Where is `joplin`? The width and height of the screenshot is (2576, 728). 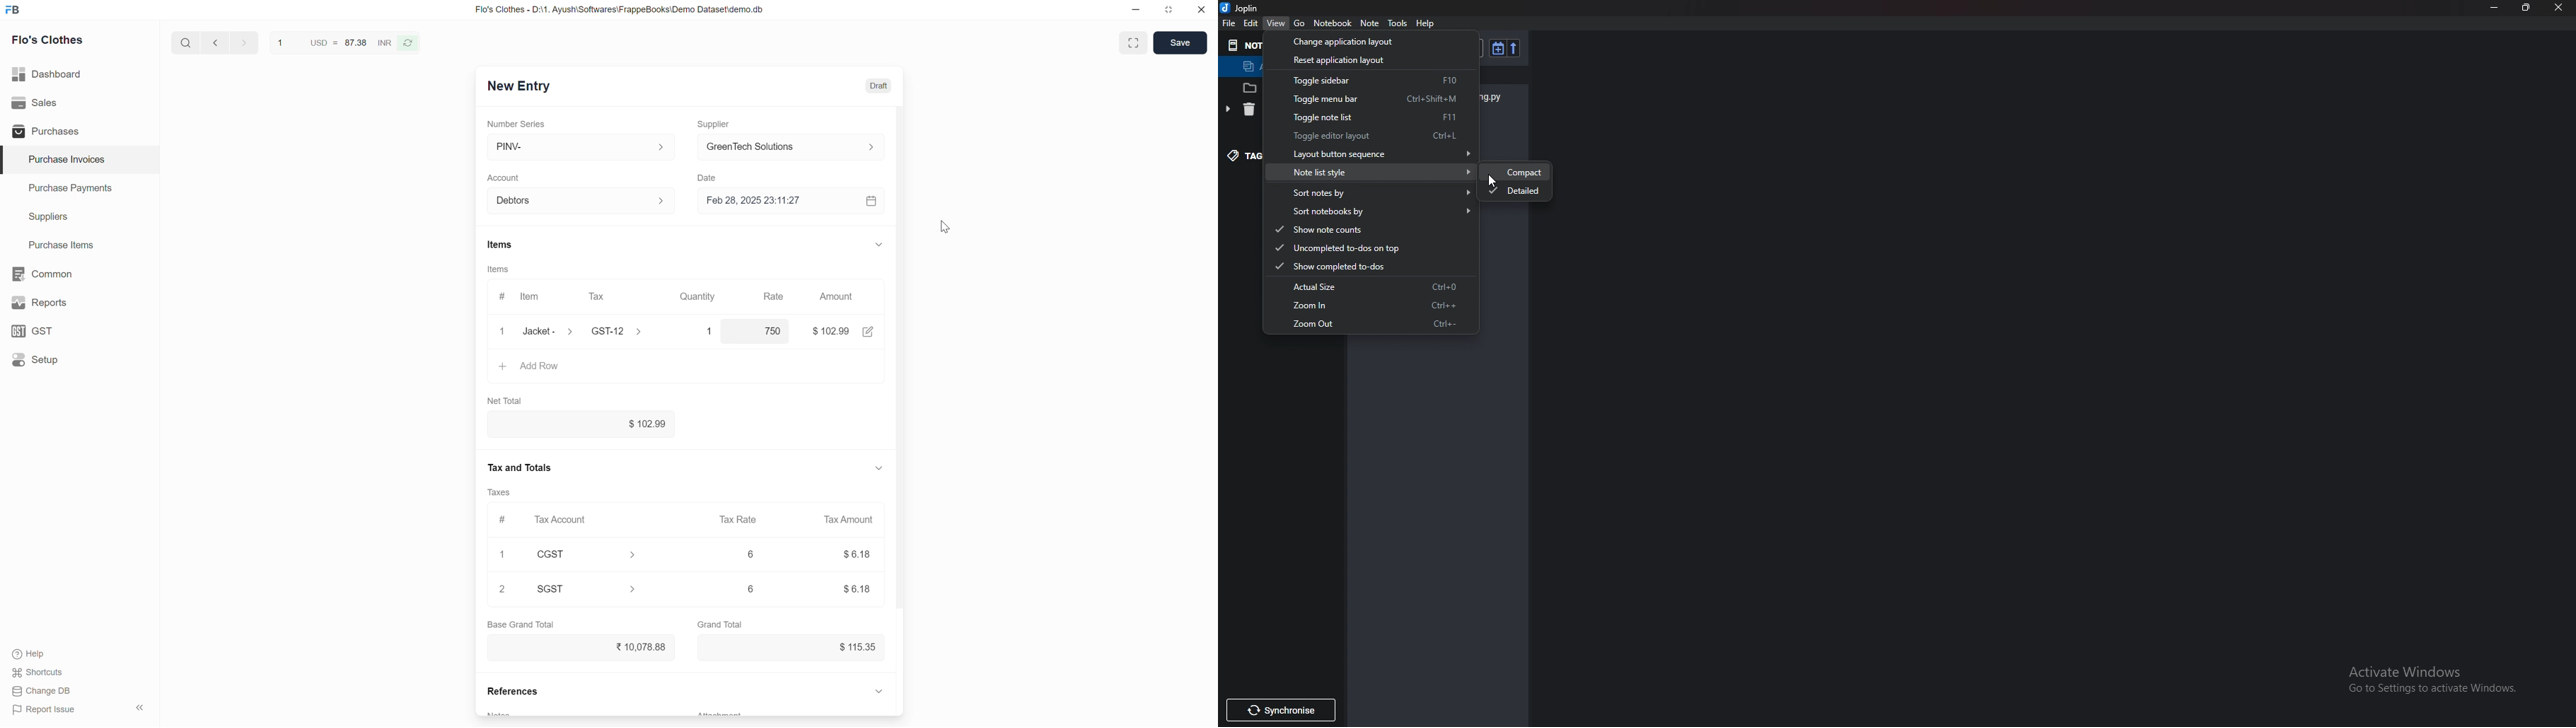 joplin is located at coordinates (1241, 8).